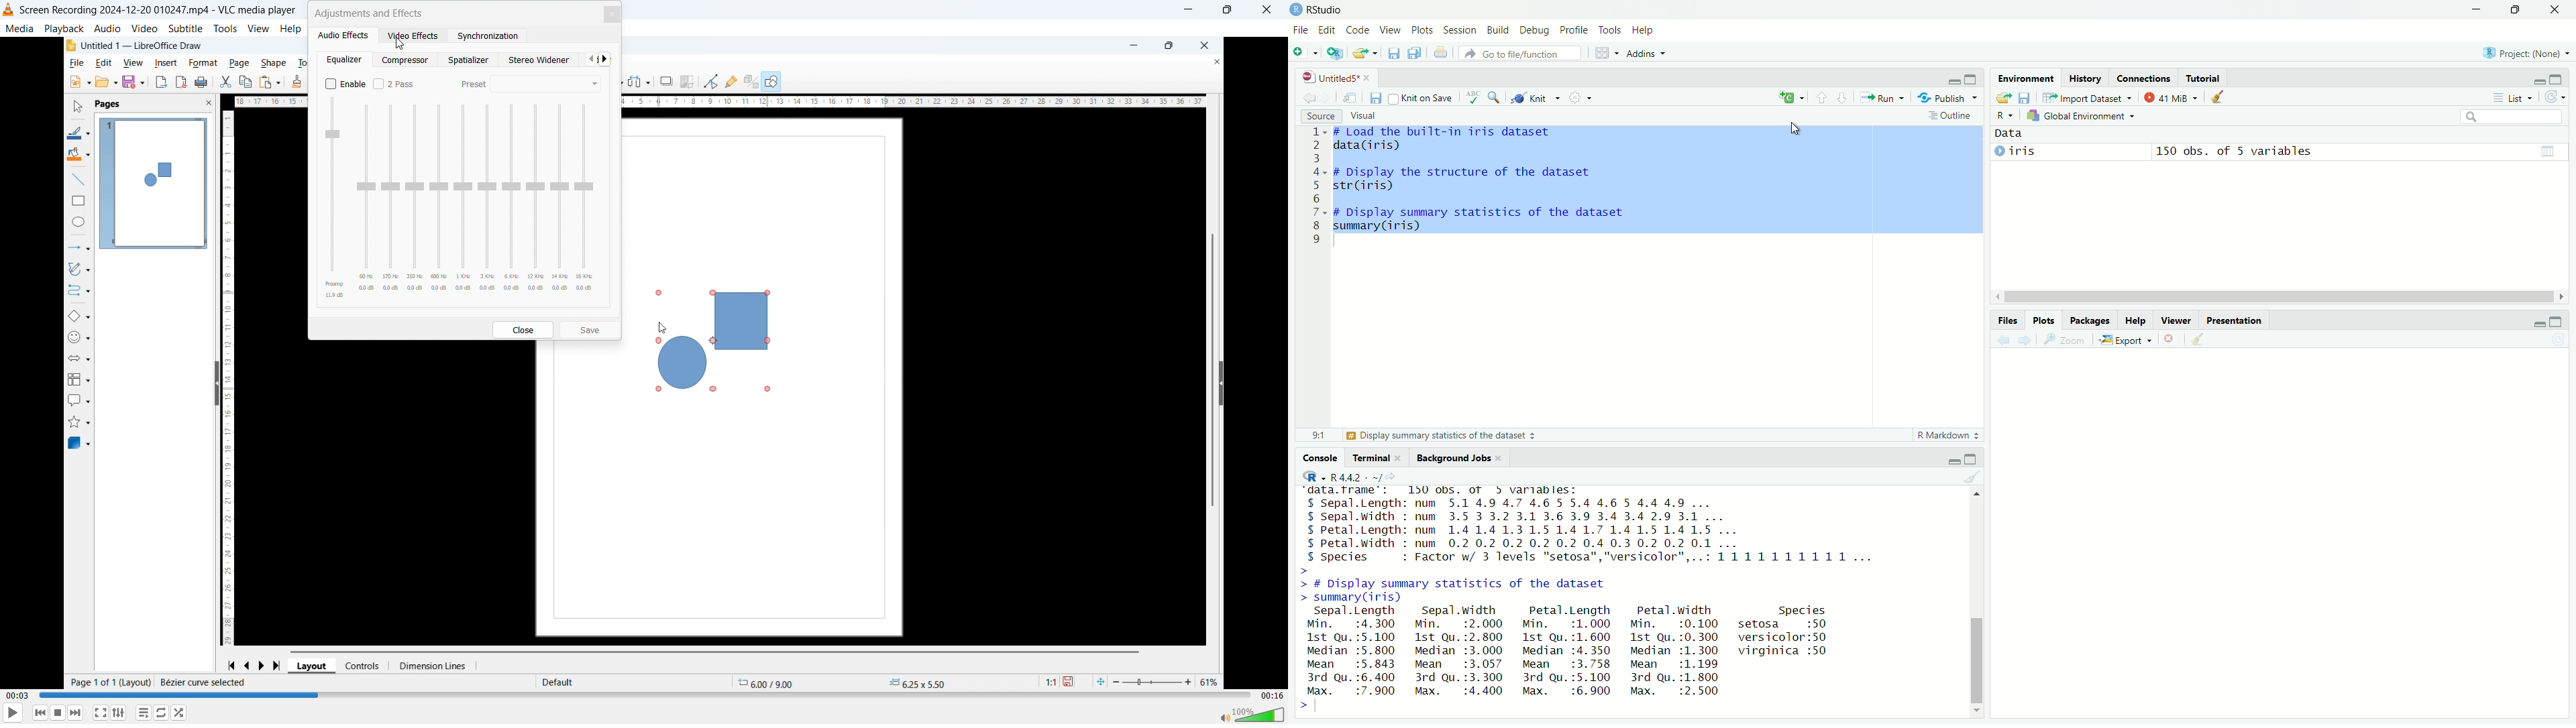  Describe the element at coordinates (1971, 78) in the screenshot. I see `Full height` at that location.